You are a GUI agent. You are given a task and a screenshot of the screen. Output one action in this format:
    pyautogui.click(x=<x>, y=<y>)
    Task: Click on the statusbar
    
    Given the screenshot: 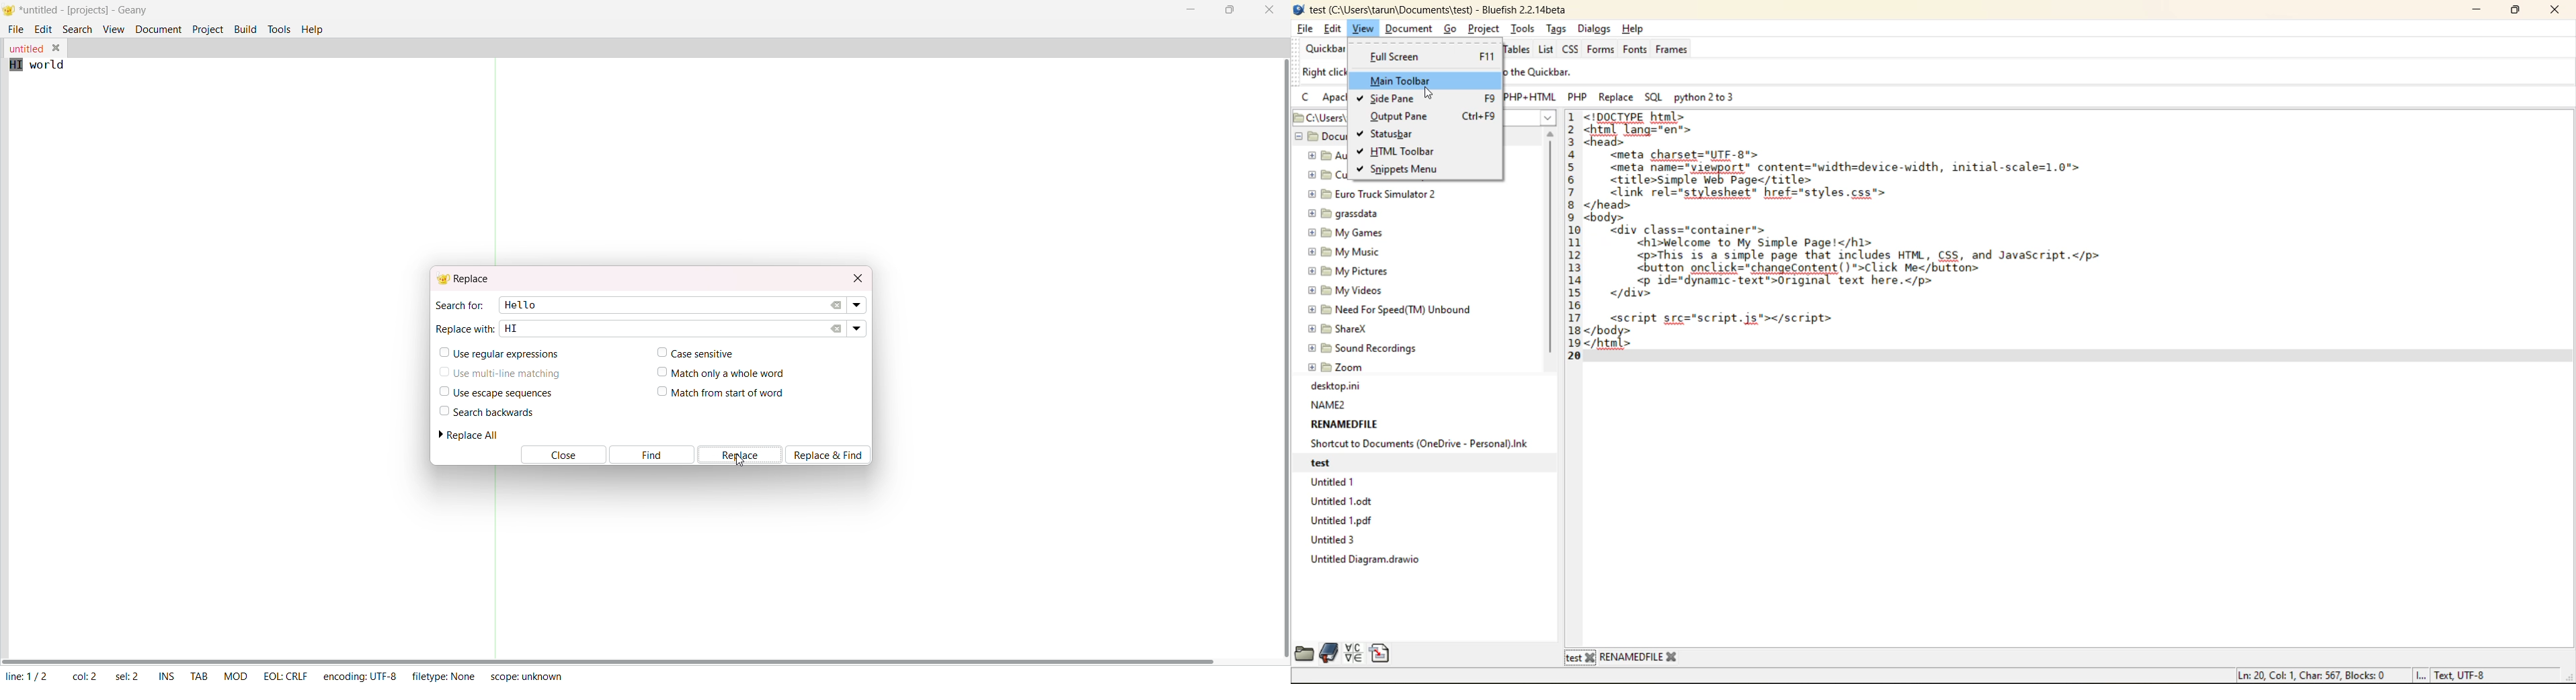 What is the action you would take?
    pyautogui.click(x=1394, y=133)
    